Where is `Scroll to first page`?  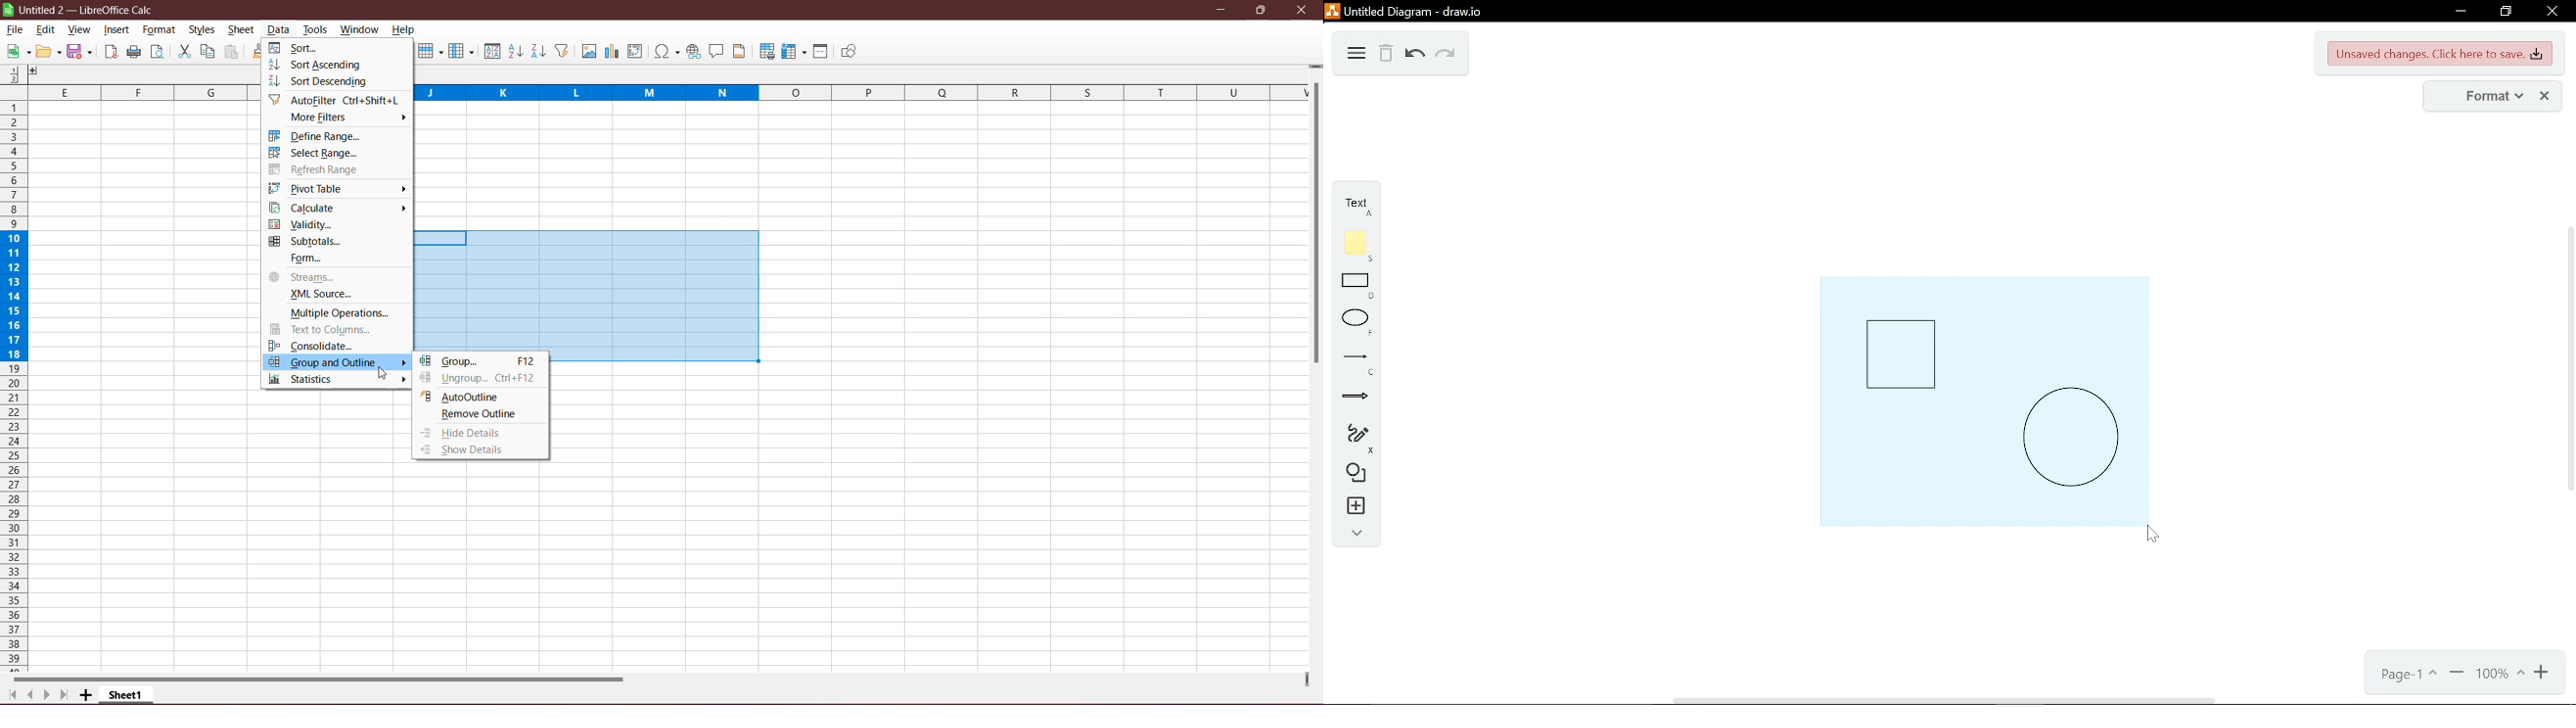 Scroll to first page is located at coordinates (10, 695).